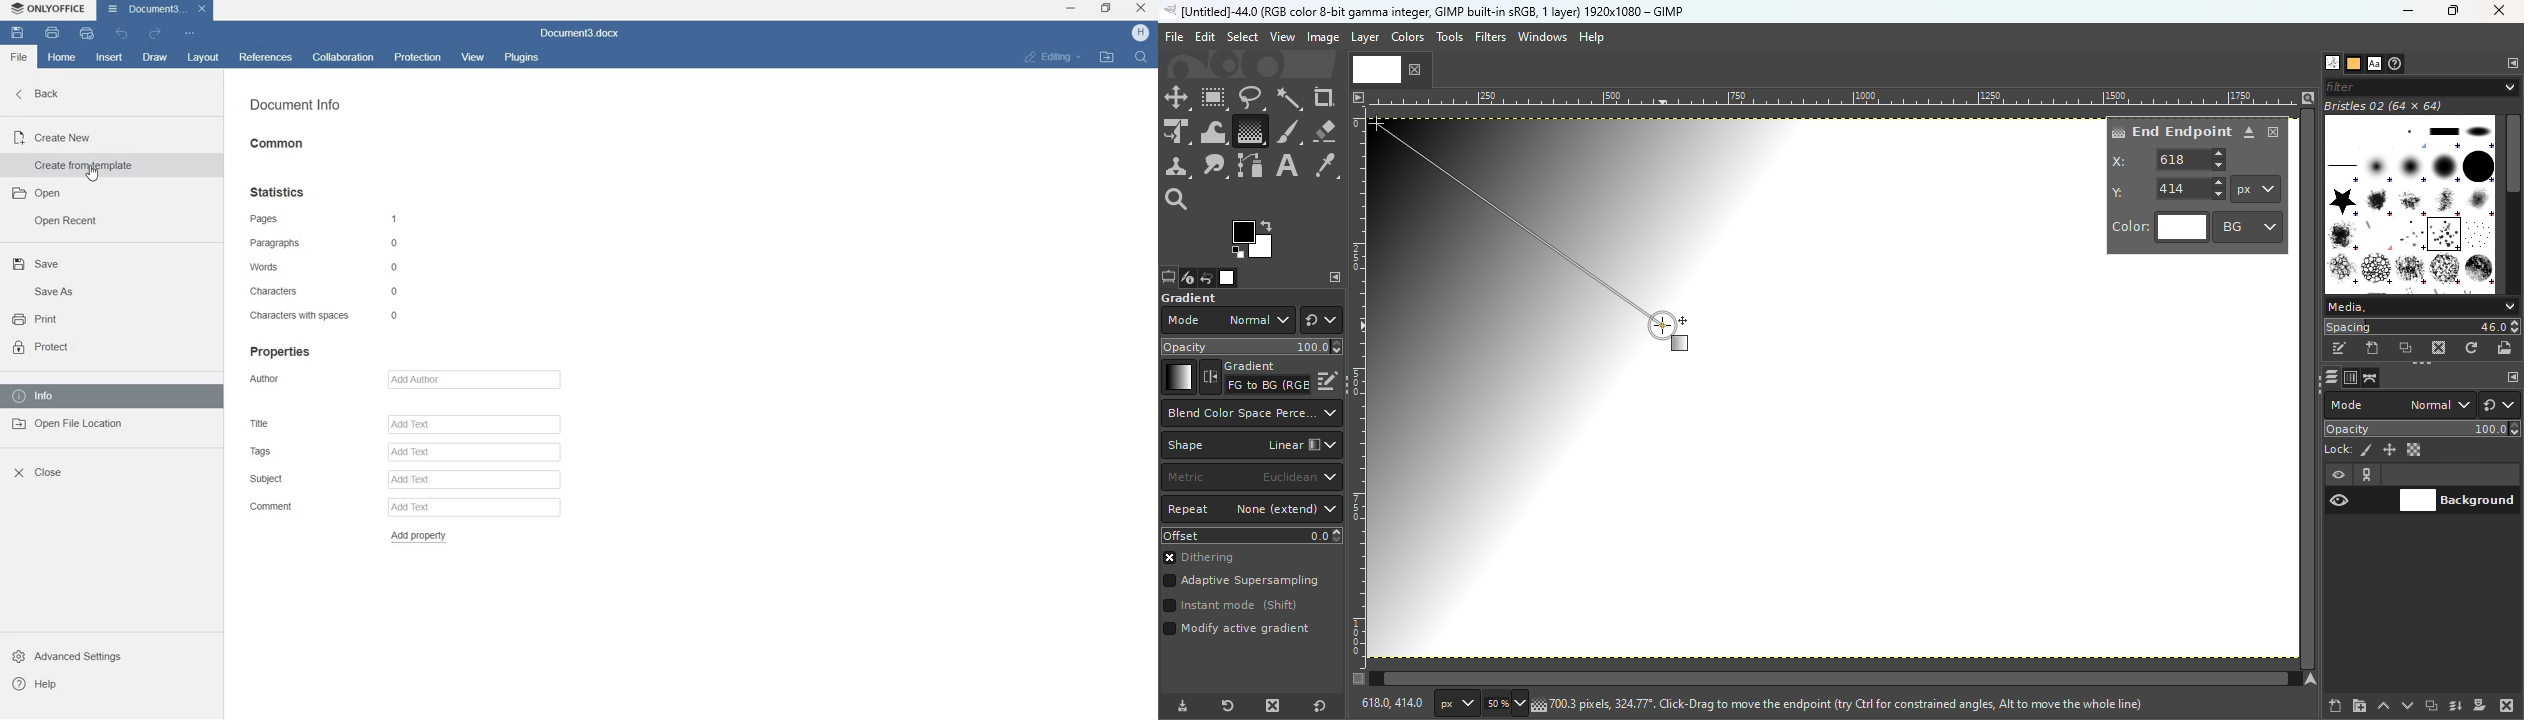 The width and height of the screenshot is (2548, 728). What do you see at coordinates (1335, 277) in the screenshot?
I see `Configure this tab` at bounding box center [1335, 277].